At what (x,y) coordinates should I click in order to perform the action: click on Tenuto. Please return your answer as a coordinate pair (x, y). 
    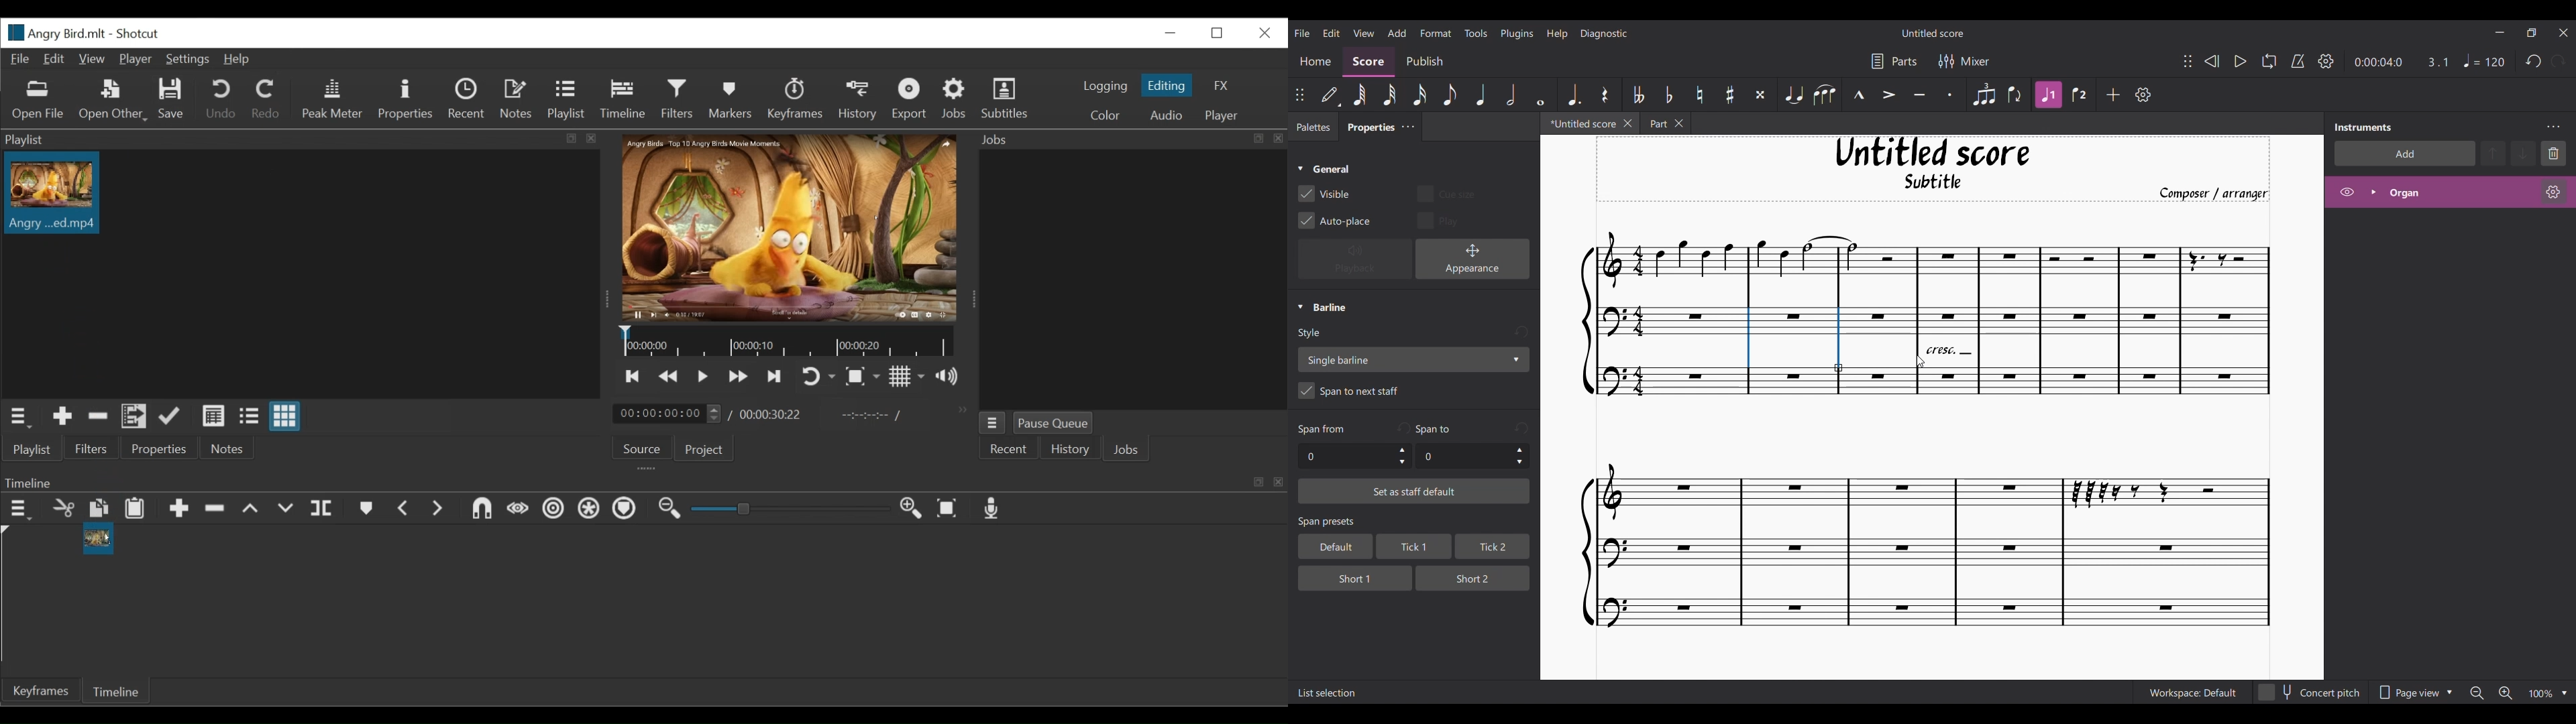
    Looking at the image, I should click on (1919, 95).